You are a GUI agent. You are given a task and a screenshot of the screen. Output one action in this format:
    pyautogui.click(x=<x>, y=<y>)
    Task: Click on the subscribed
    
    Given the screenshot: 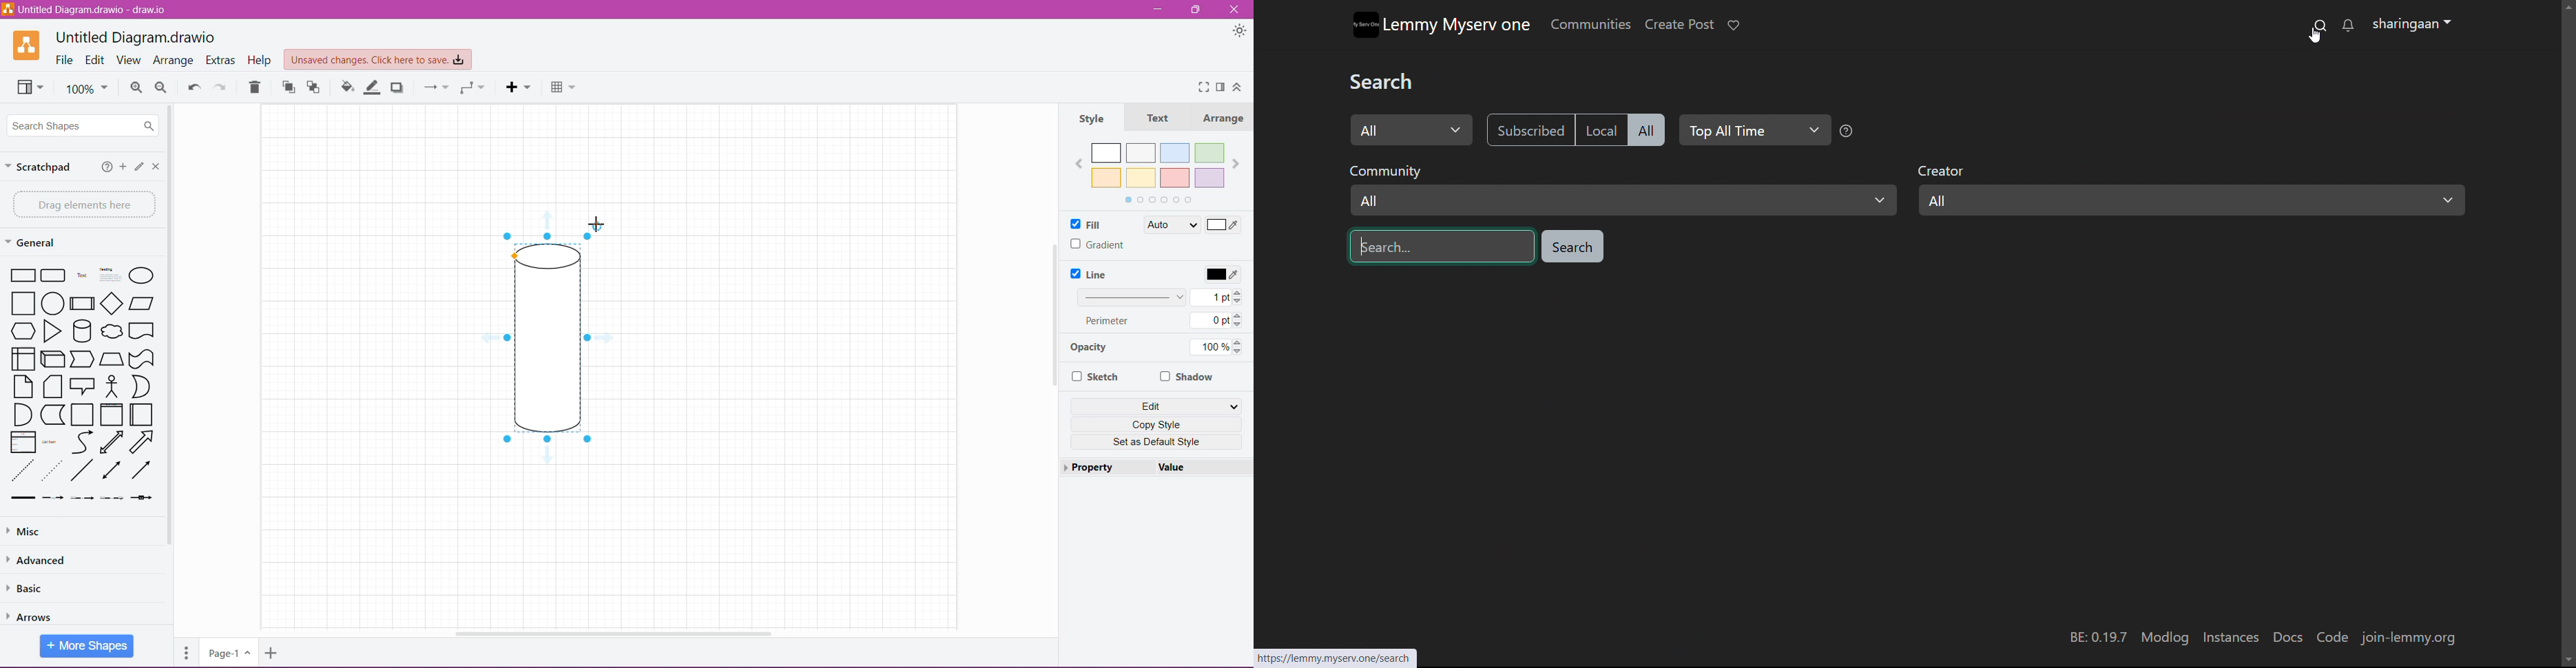 What is the action you would take?
    pyautogui.click(x=1529, y=129)
    